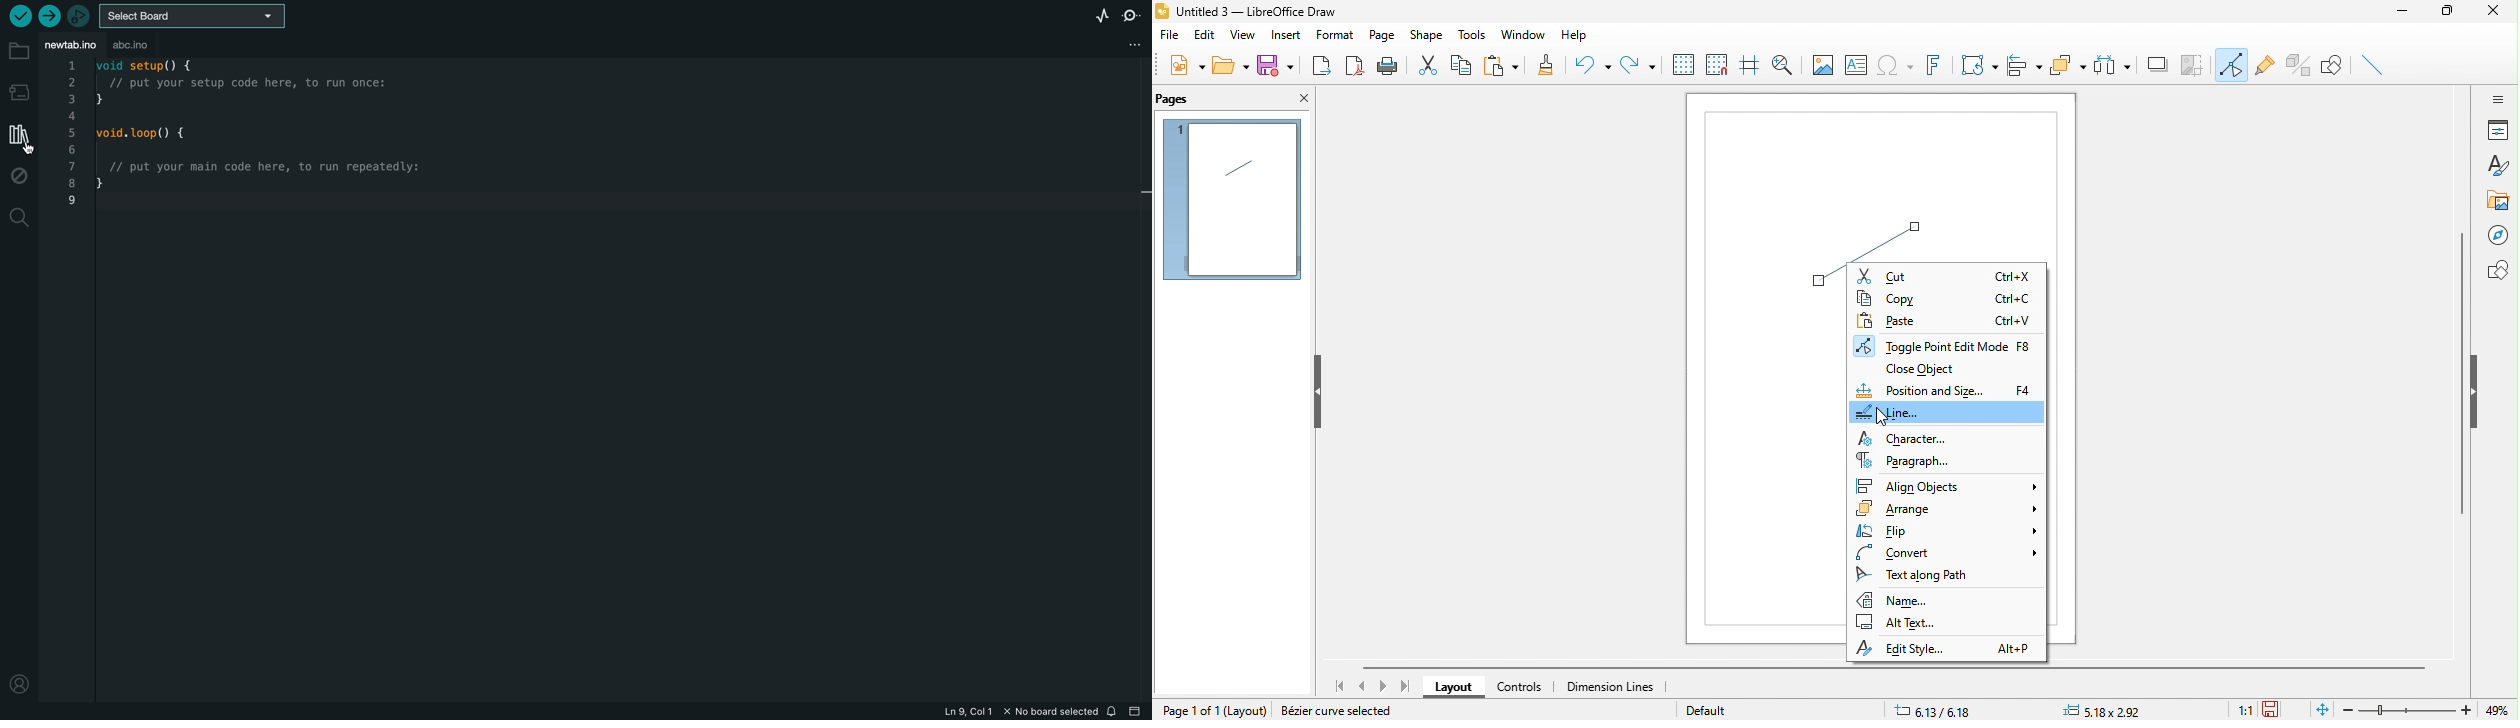  I want to click on copy, so click(1947, 300).